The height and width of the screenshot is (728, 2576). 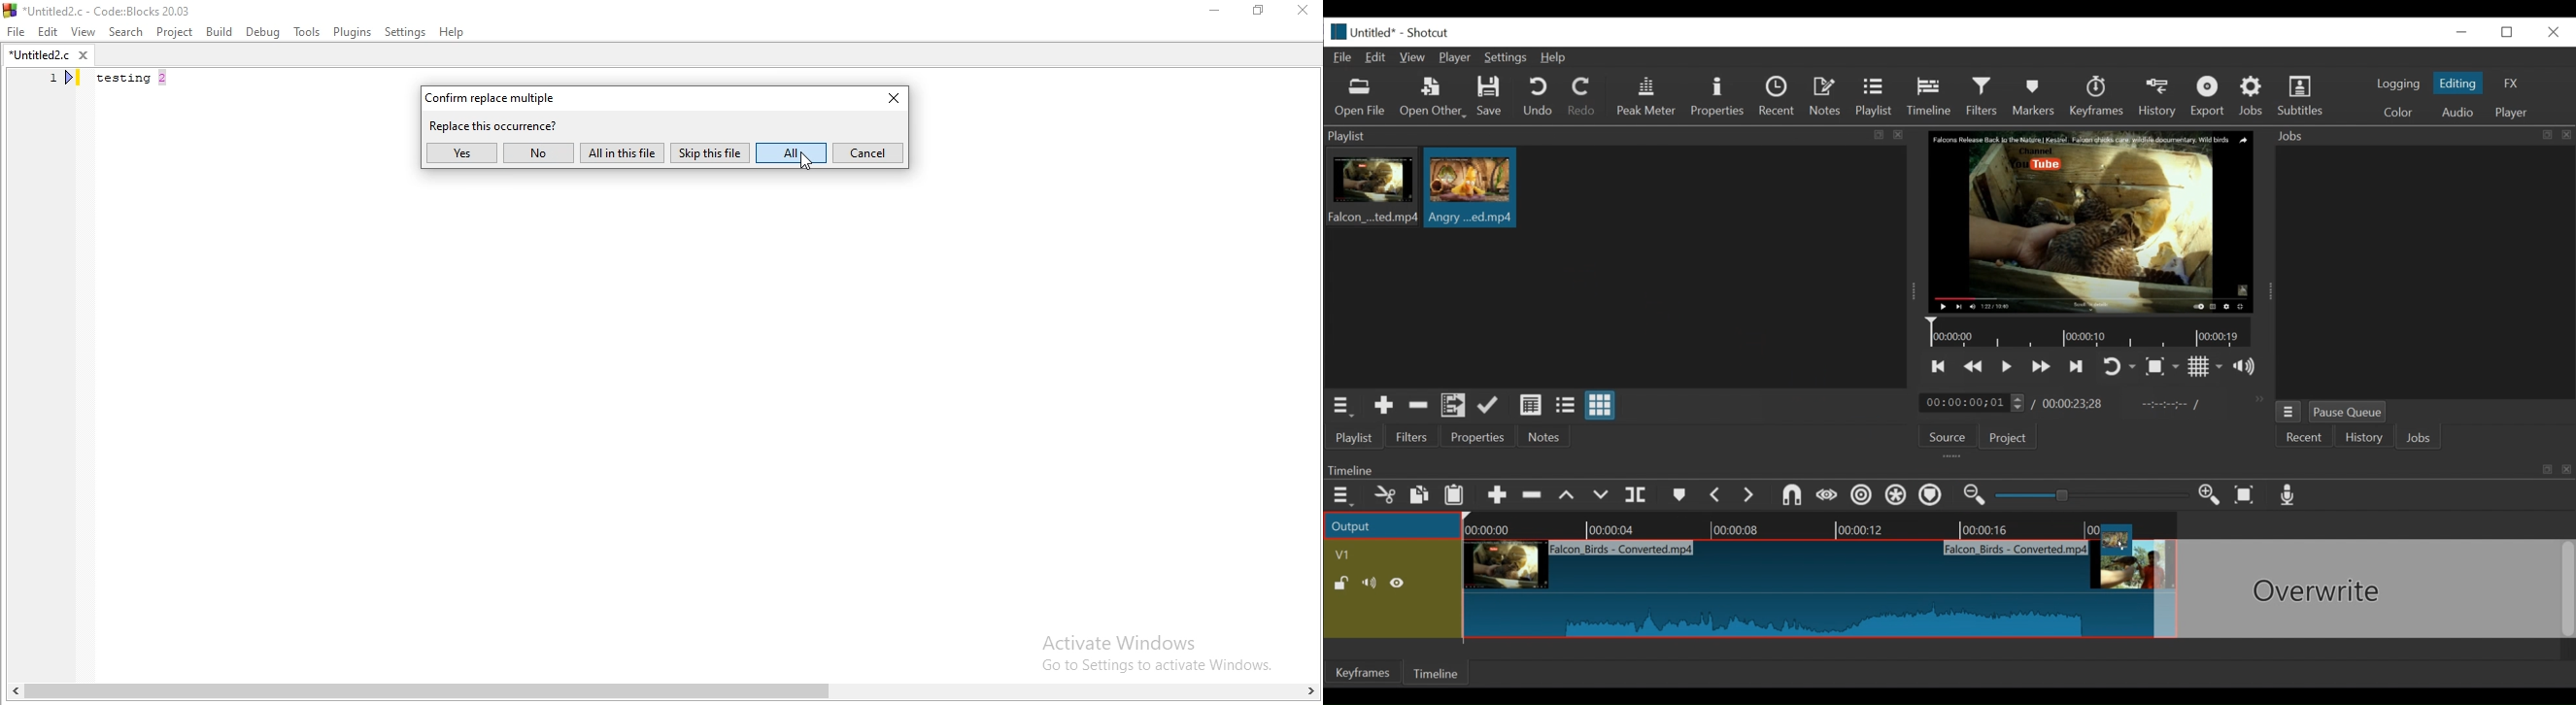 What do you see at coordinates (1610, 136) in the screenshot?
I see `playlist panel` at bounding box center [1610, 136].